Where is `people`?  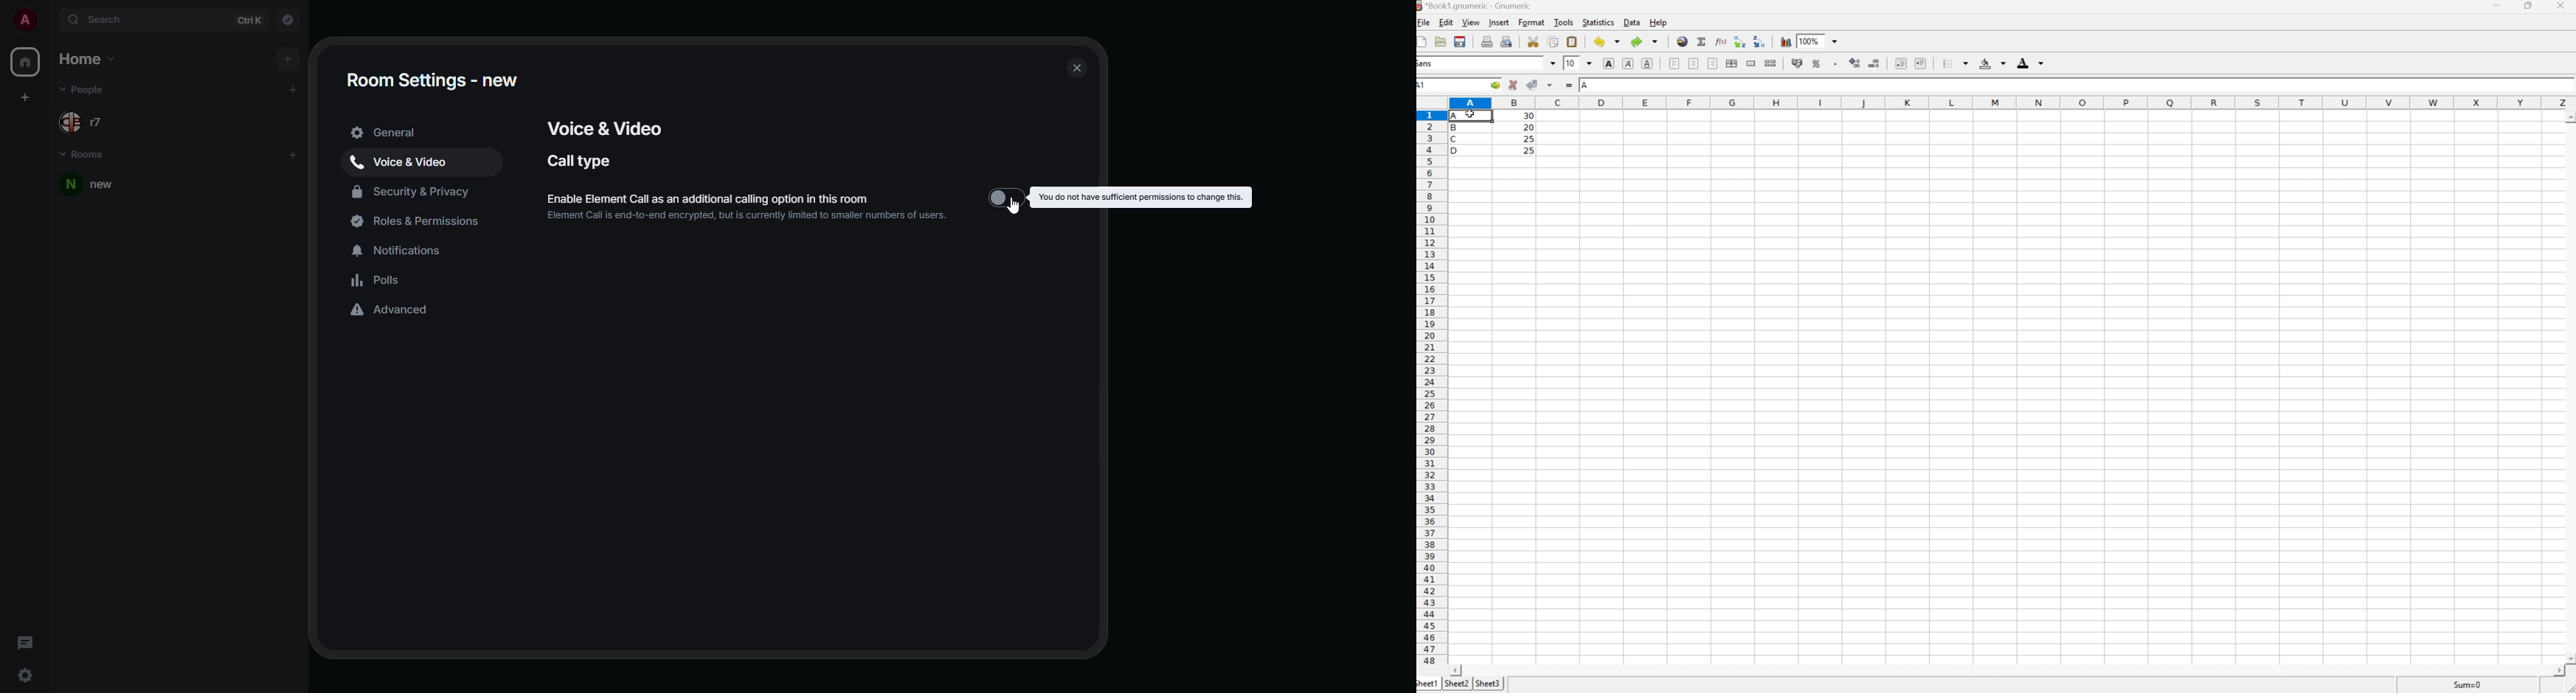
people is located at coordinates (83, 90).